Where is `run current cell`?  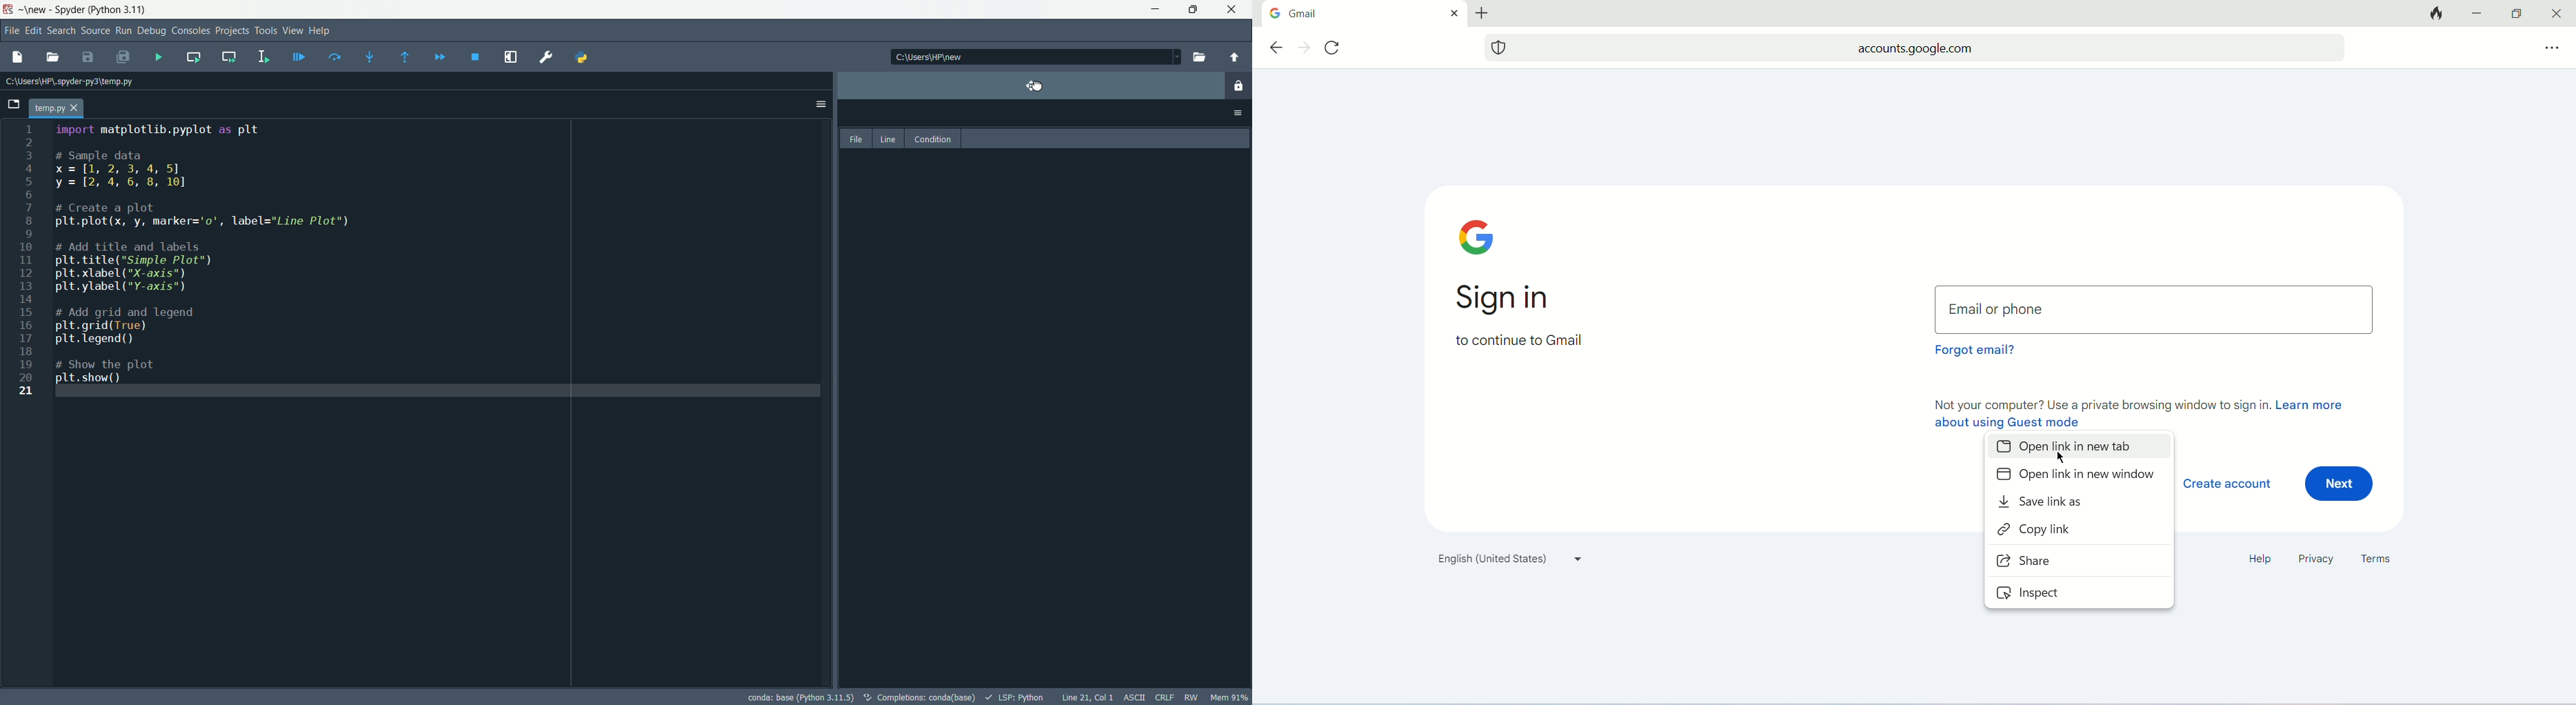
run current cell is located at coordinates (191, 57).